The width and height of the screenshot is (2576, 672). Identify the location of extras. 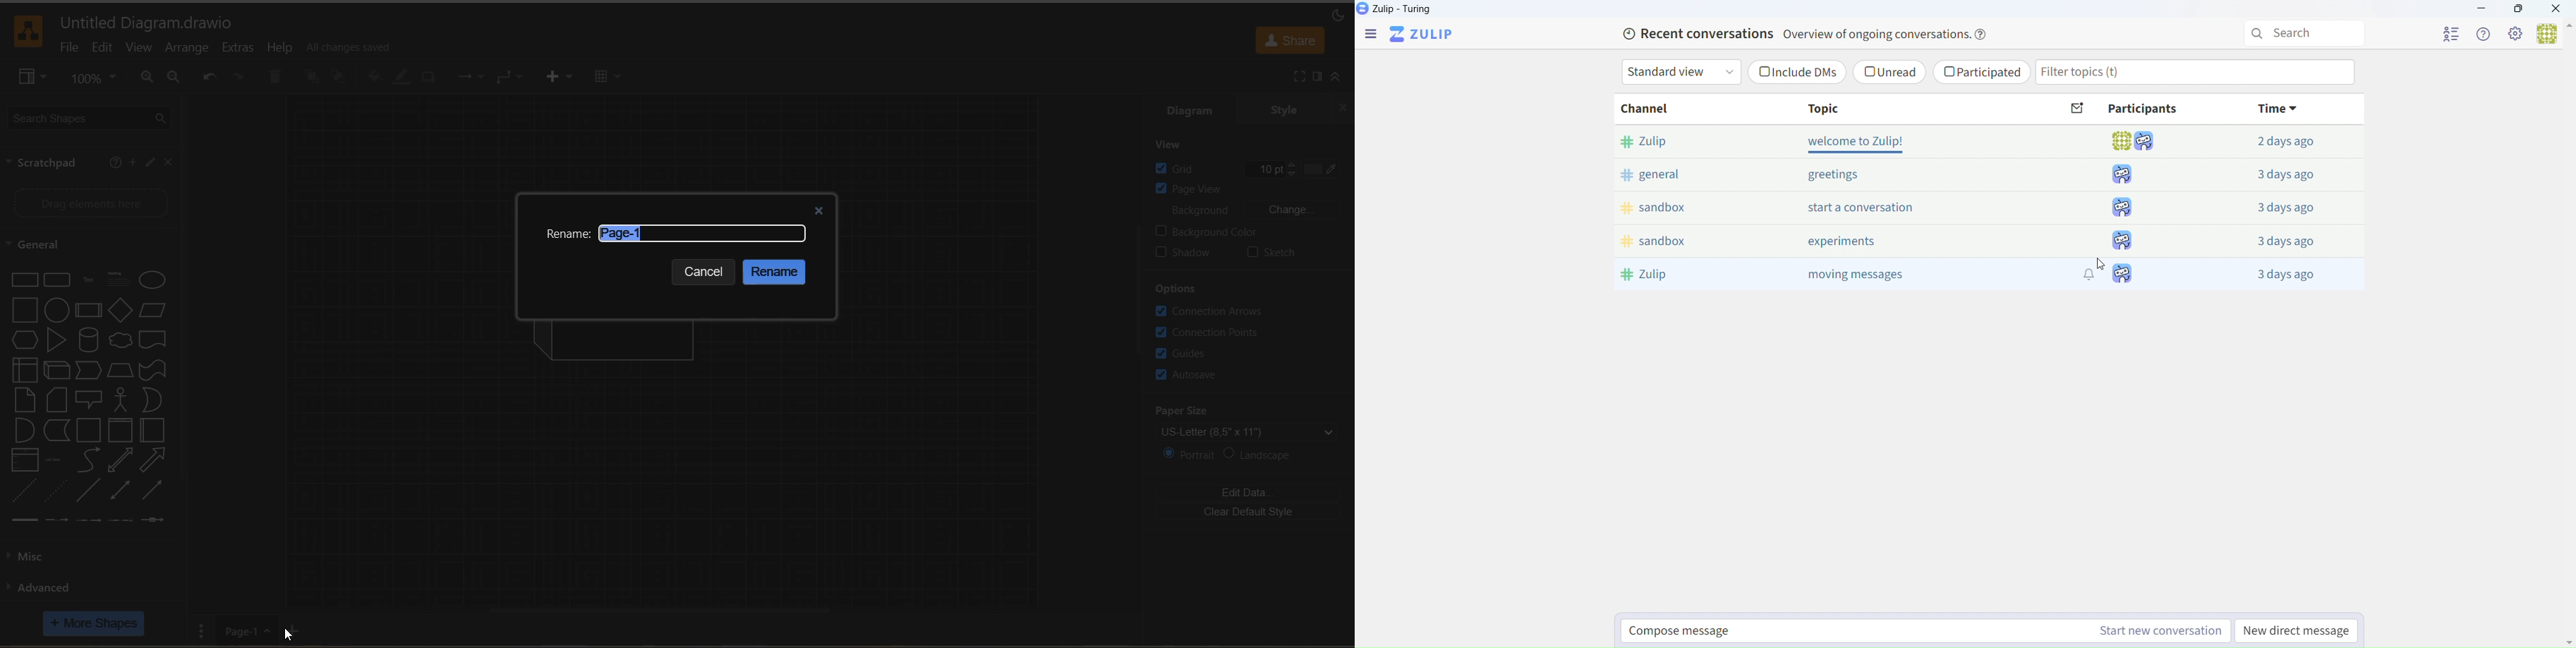
(243, 47).